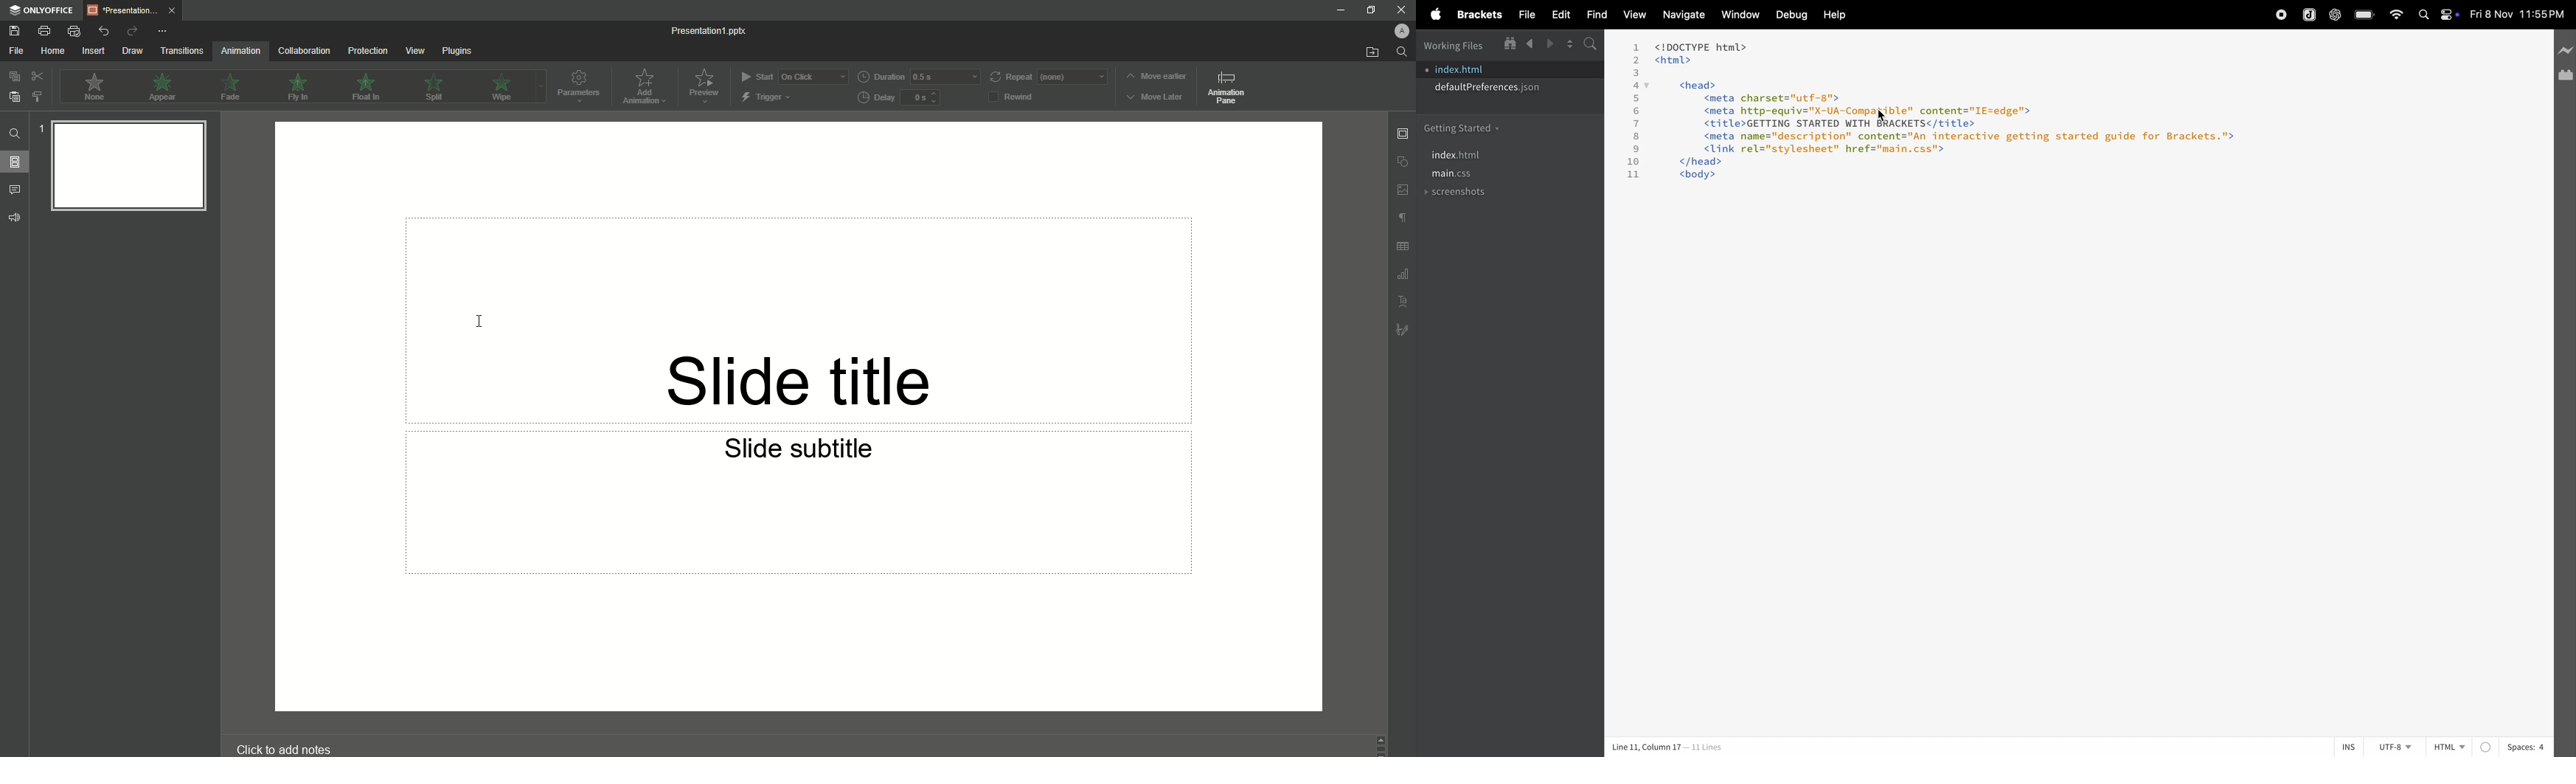  Describe the element at coordinates (2395, 746) in the screenshot. I see `utf-8` at that location.